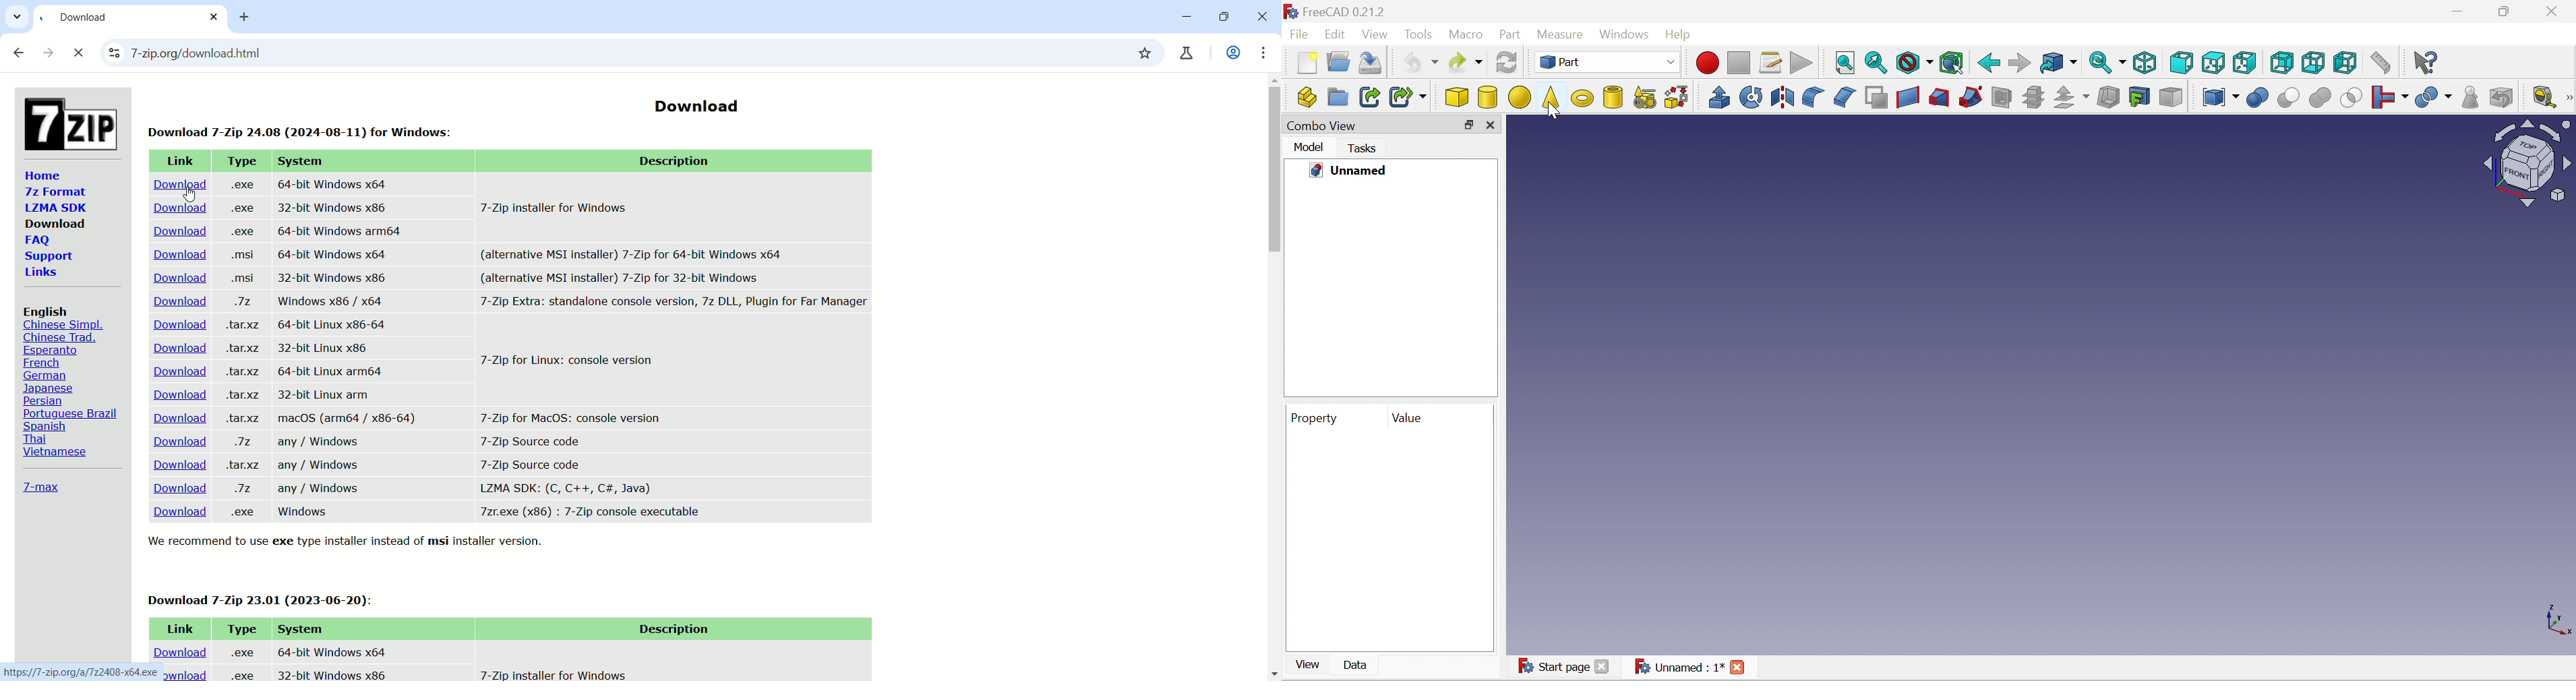 The height and width of the screenshot is (700, 2576). What do you see at coordinates (245, 325) in the screenshot?
I see `.tarxz` at bounding box center [245, 325].